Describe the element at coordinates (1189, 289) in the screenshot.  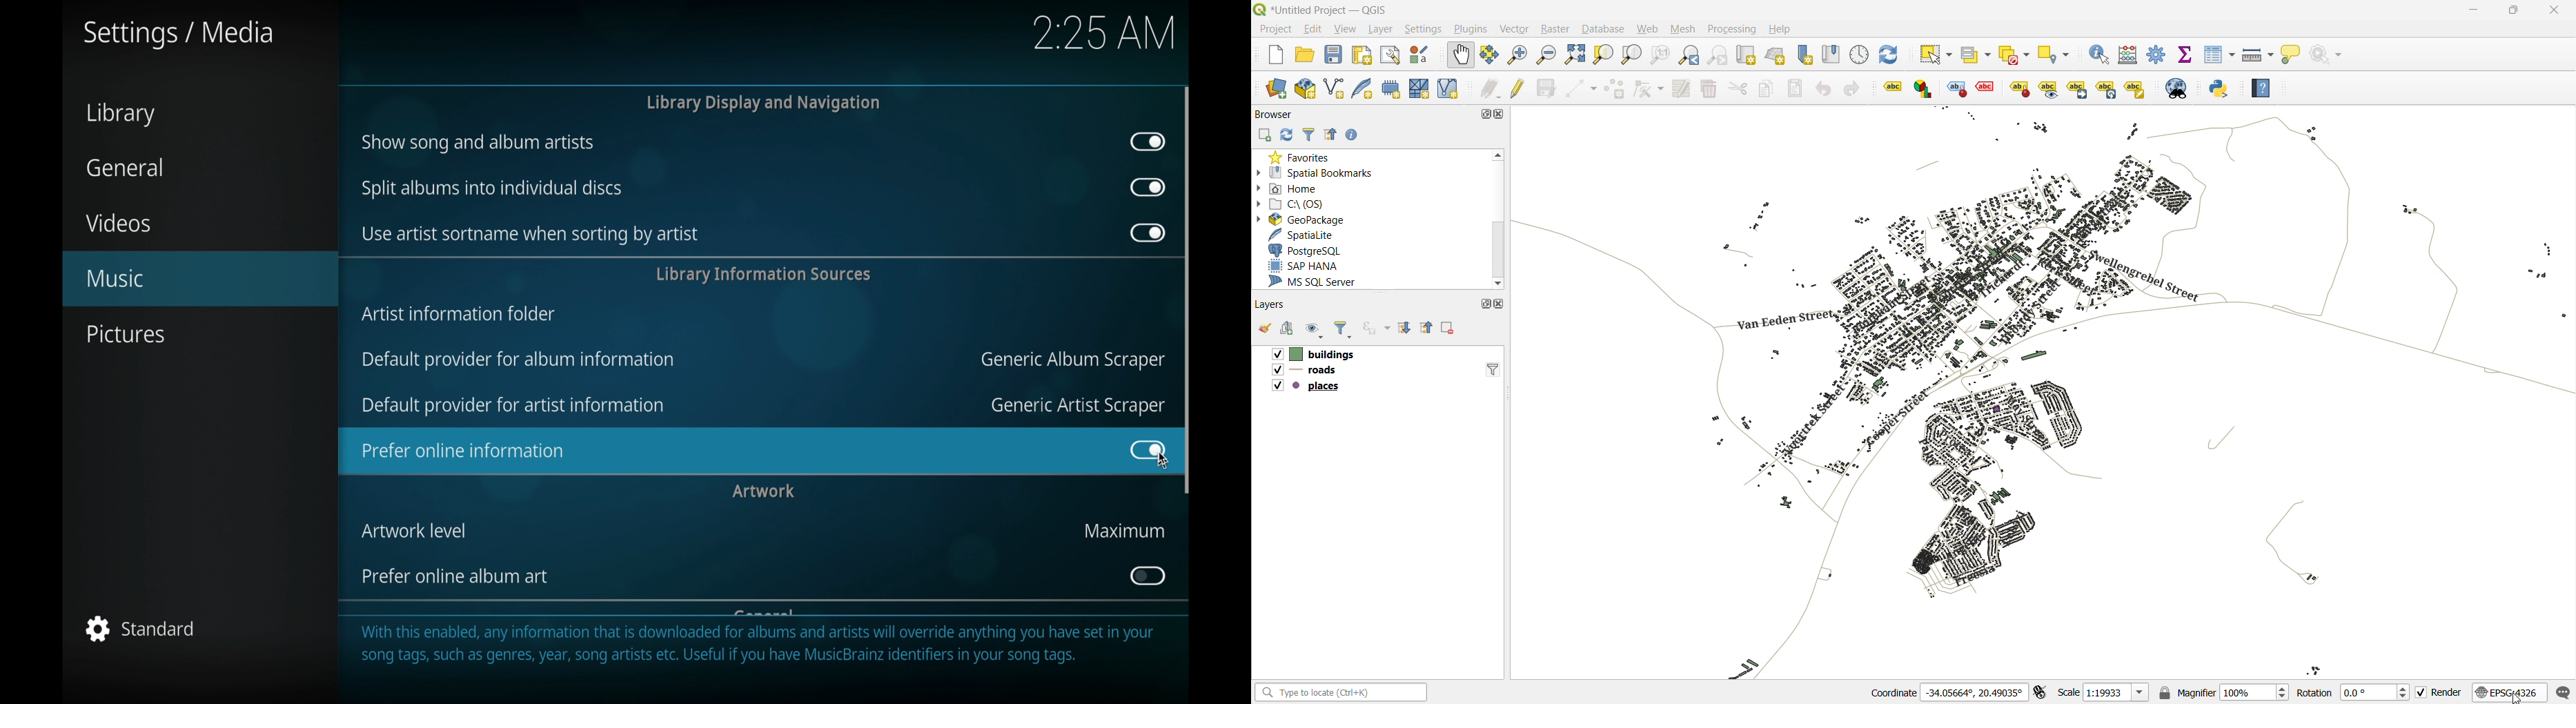
I see `scroll box` at that location.